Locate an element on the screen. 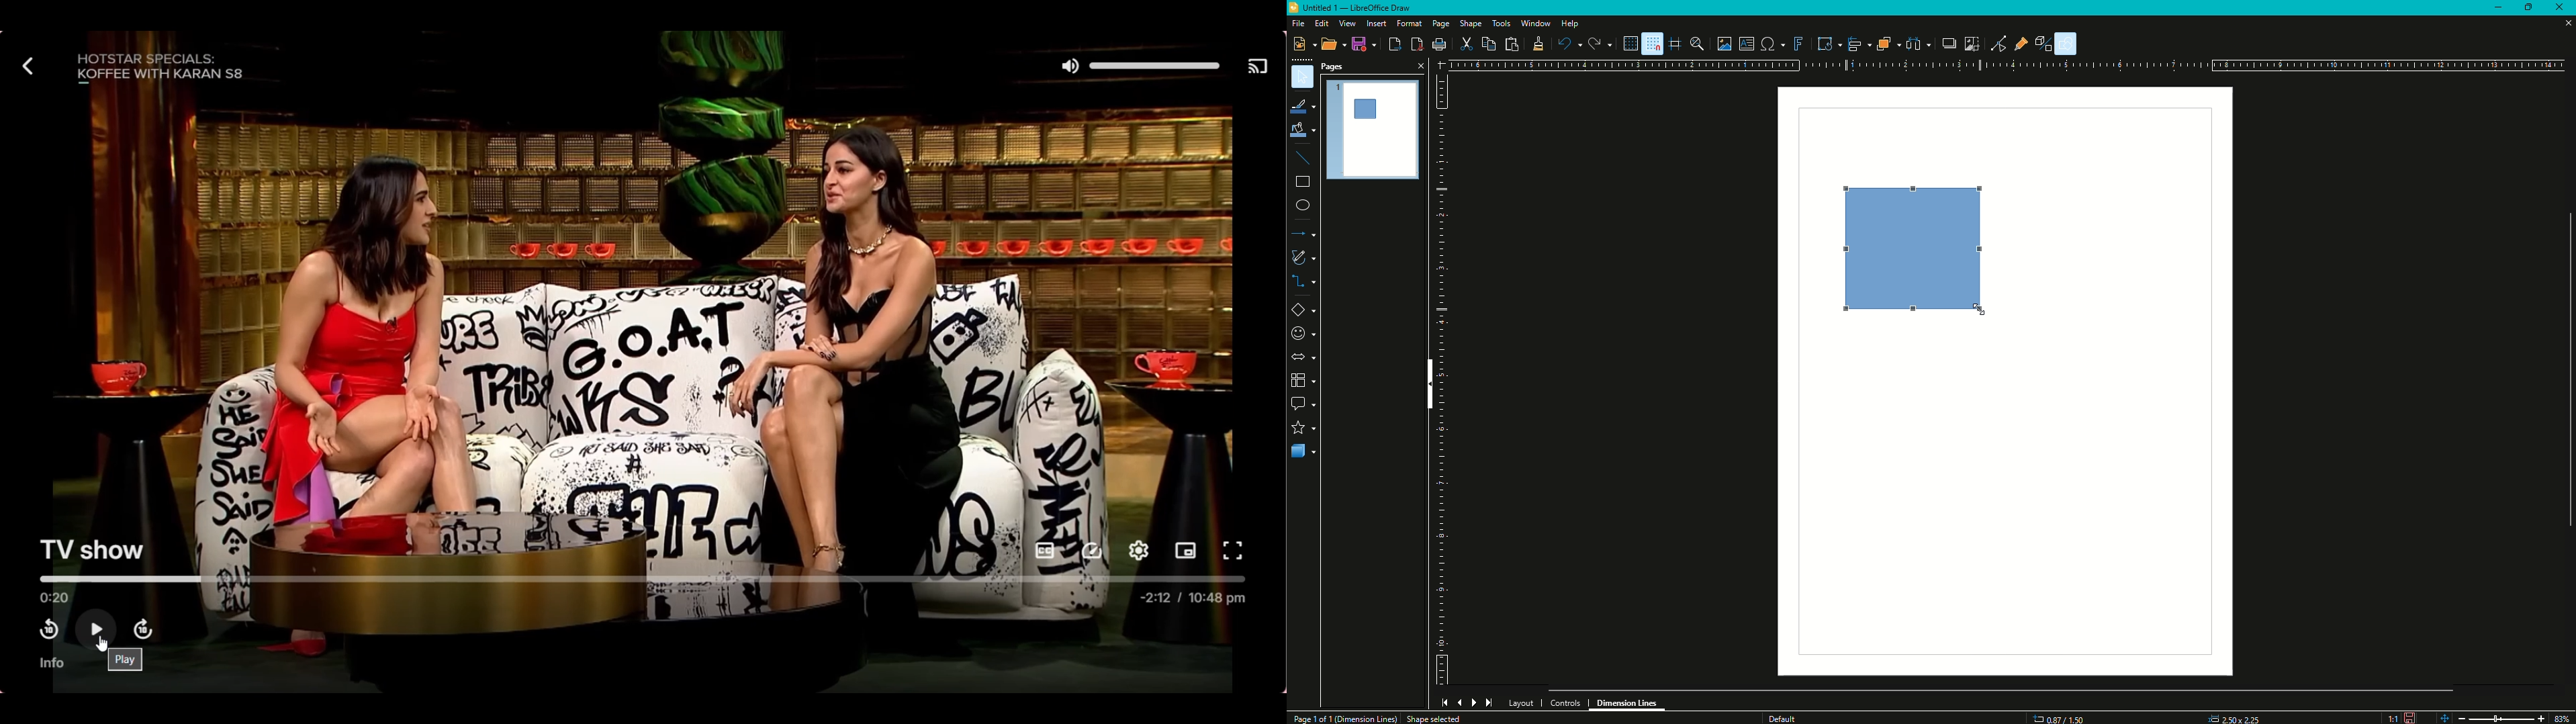 This screenshot has height=728, width=2576. Scroll is located at coordinates (2565, 367).